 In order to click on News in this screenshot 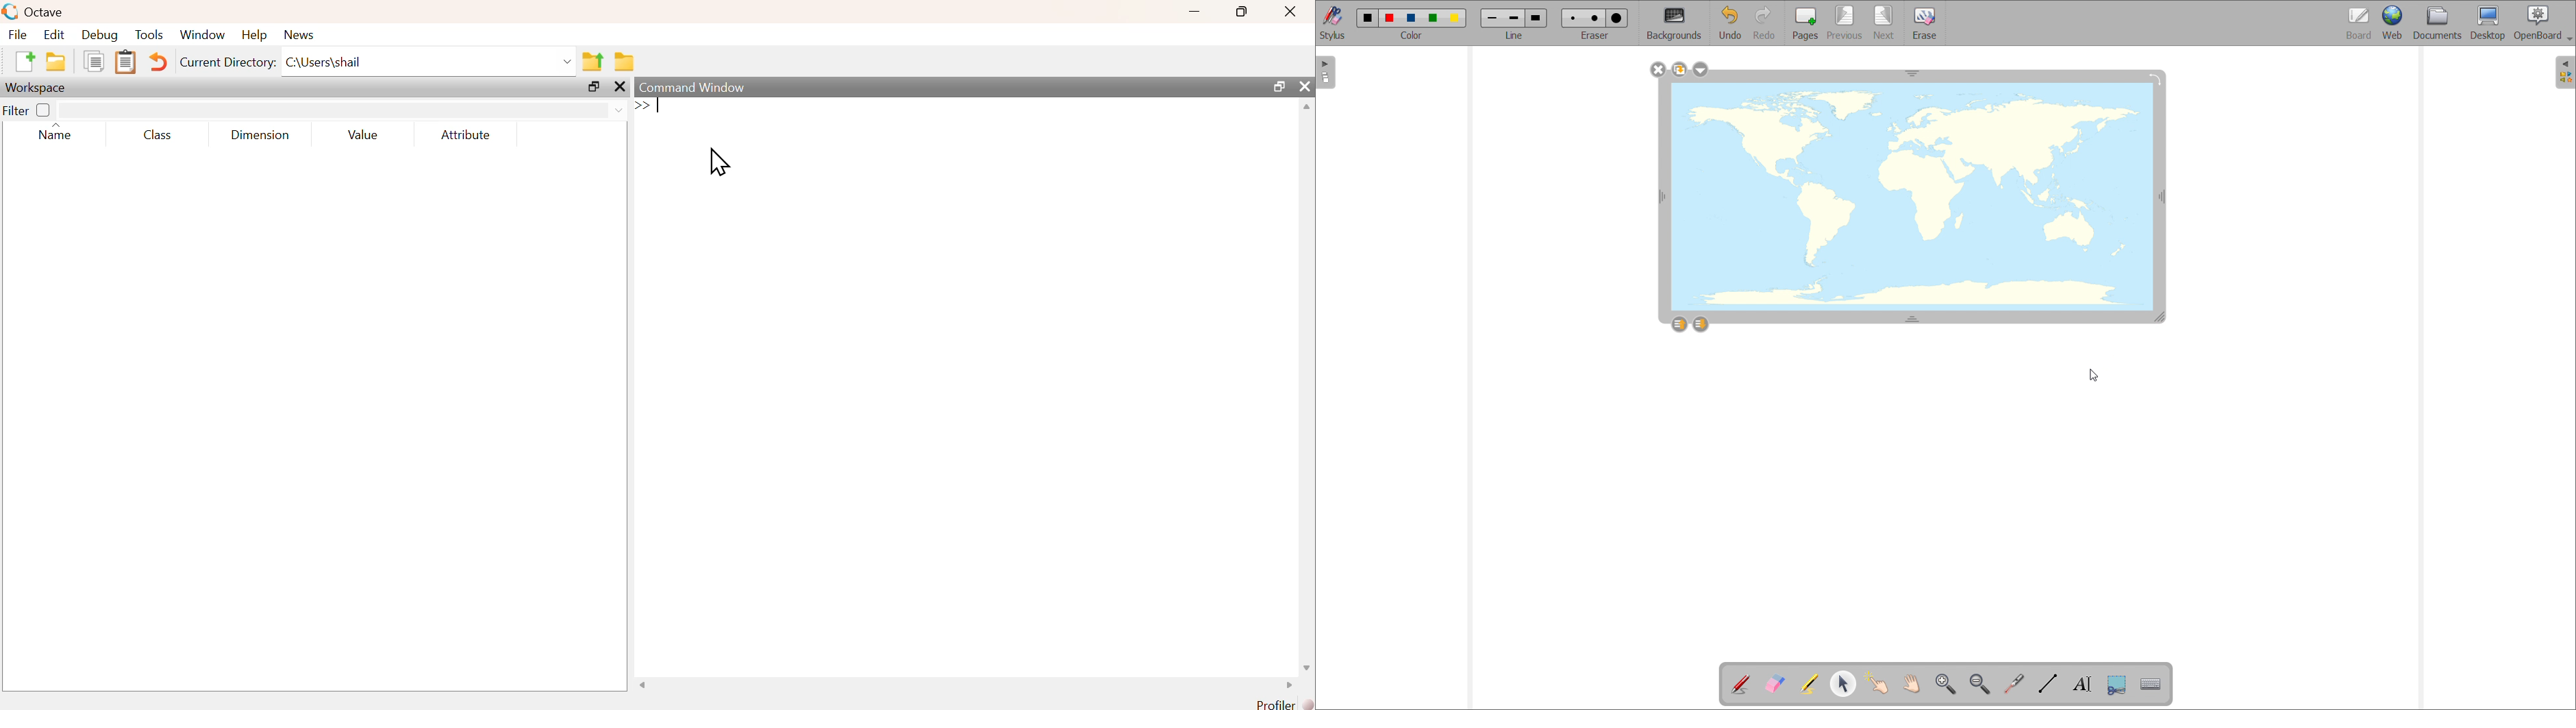, I will do `click(299, 35)`.